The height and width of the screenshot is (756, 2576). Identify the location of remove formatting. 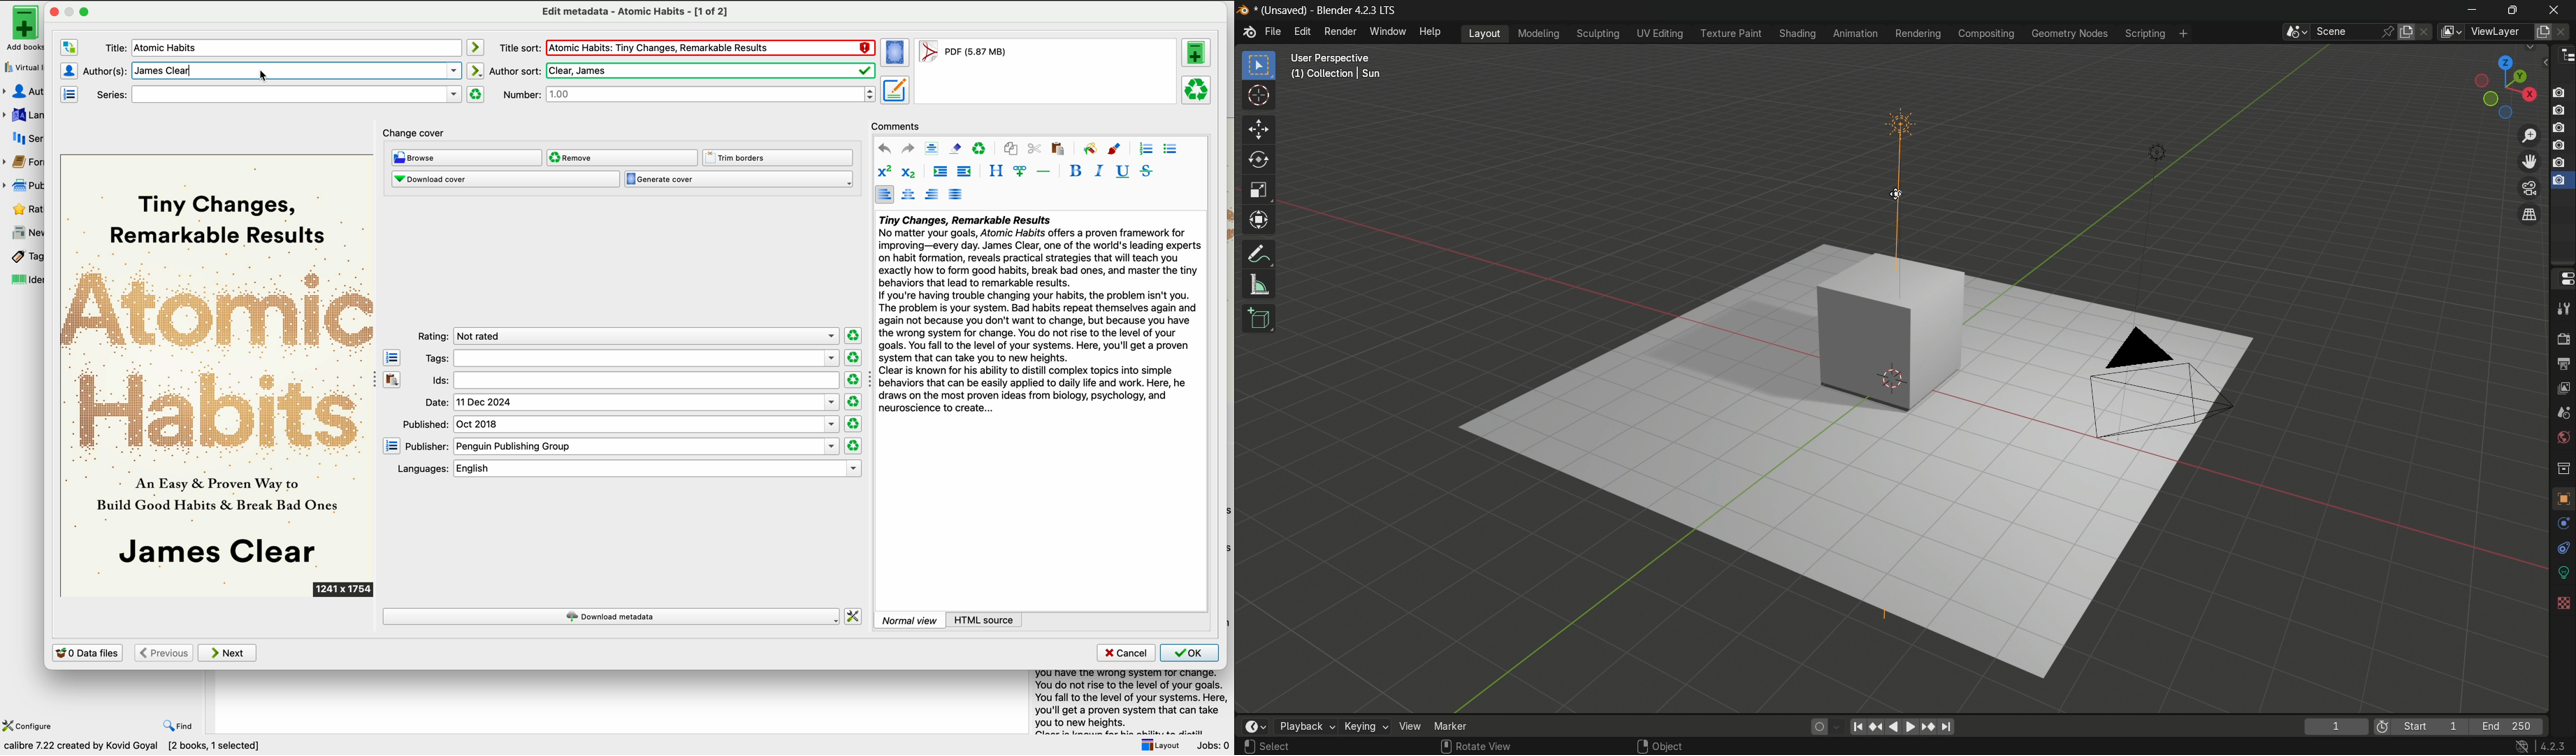
(955, 149).